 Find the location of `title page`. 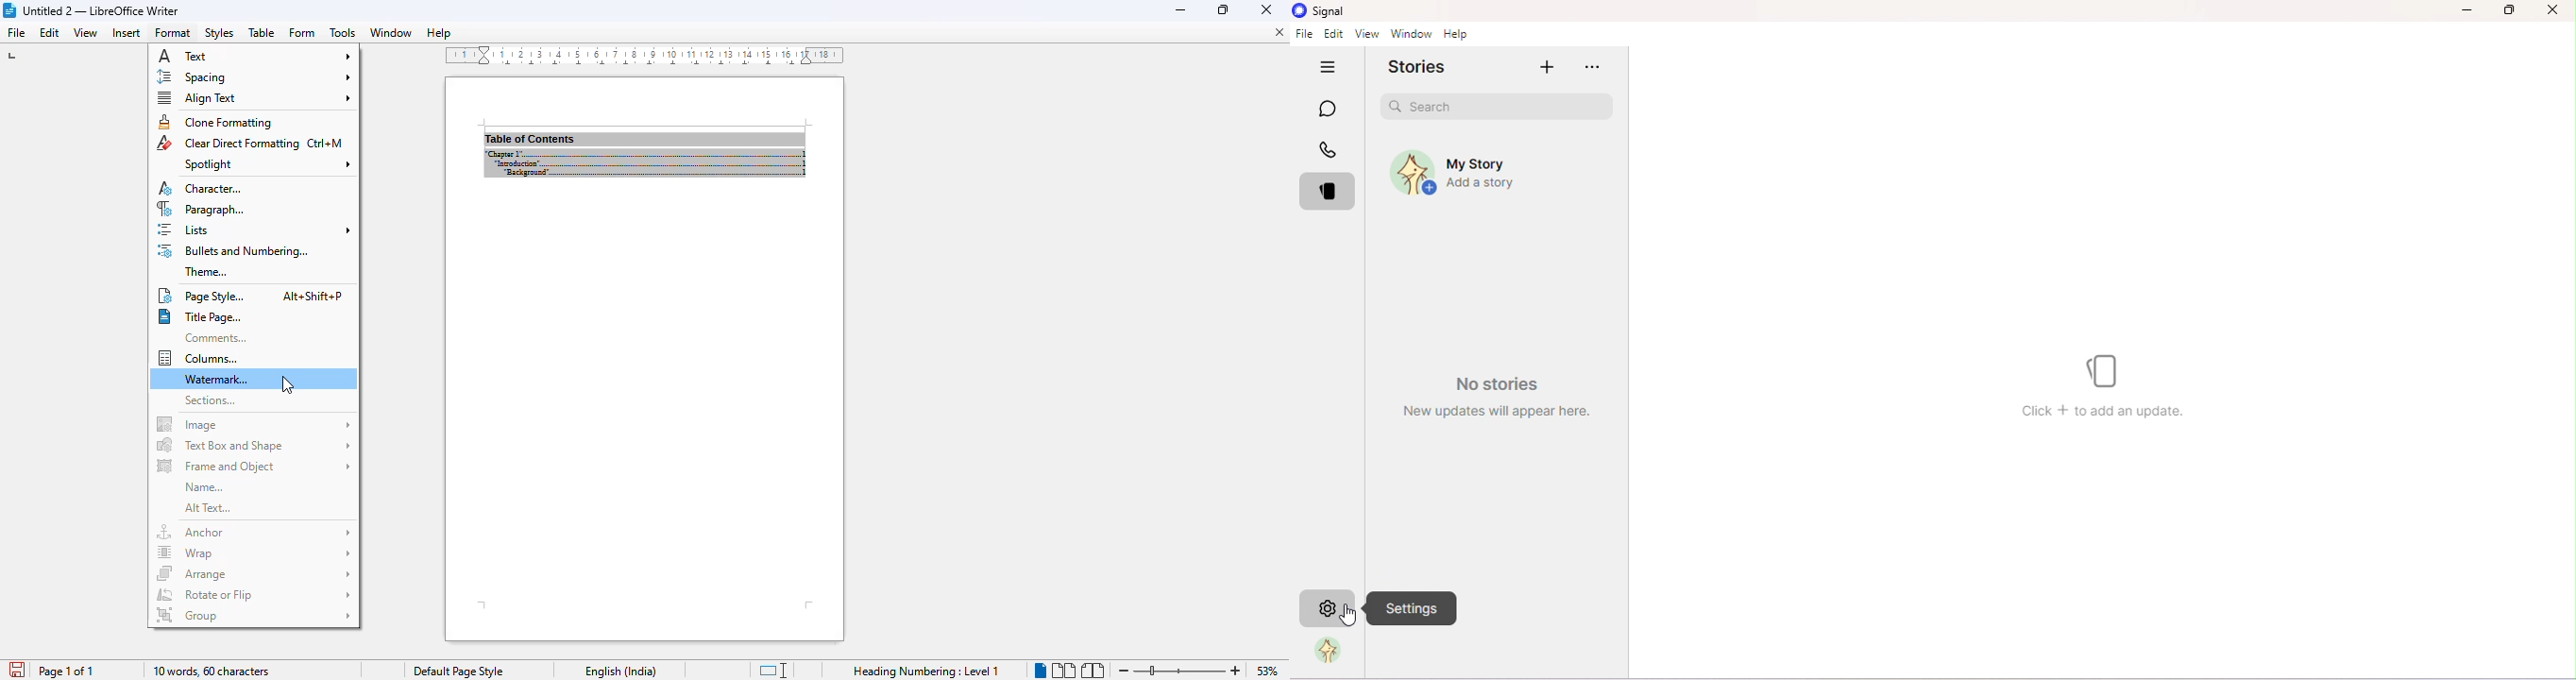

title page is located at coordinates (198, 317).